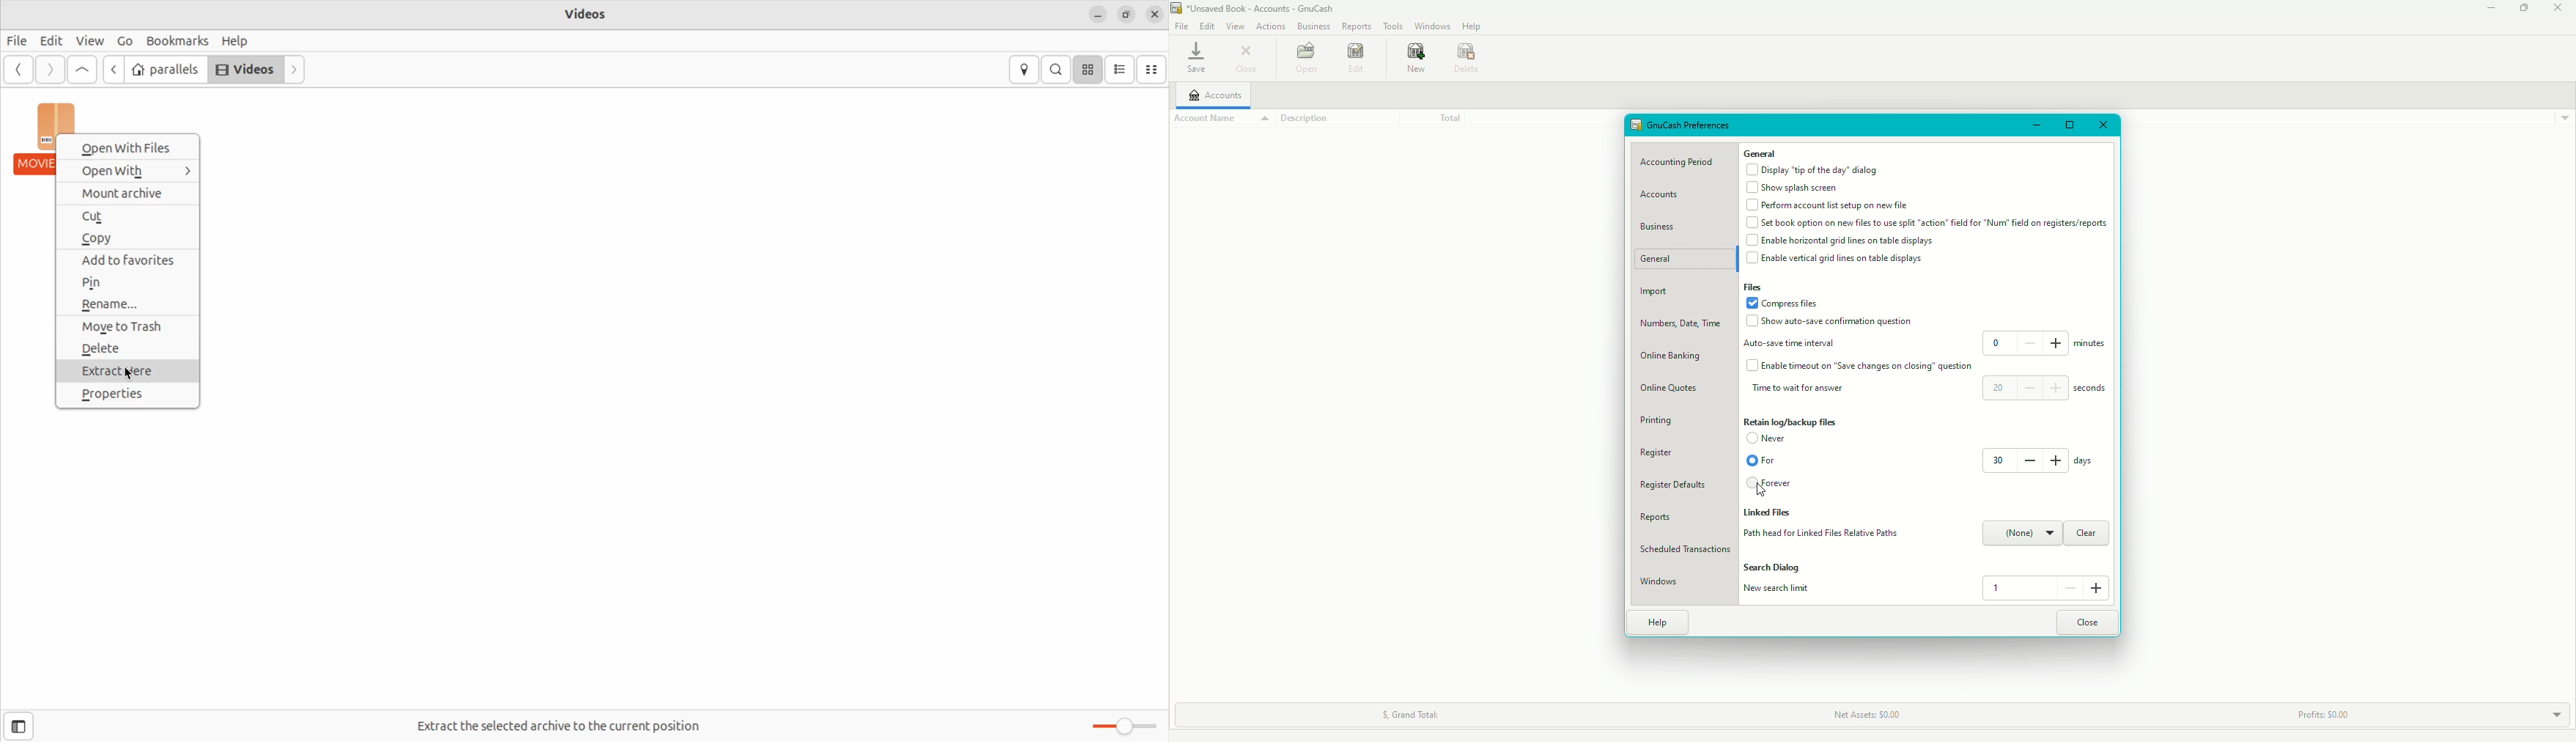  I want to click on Edit, so click(1355, 61).